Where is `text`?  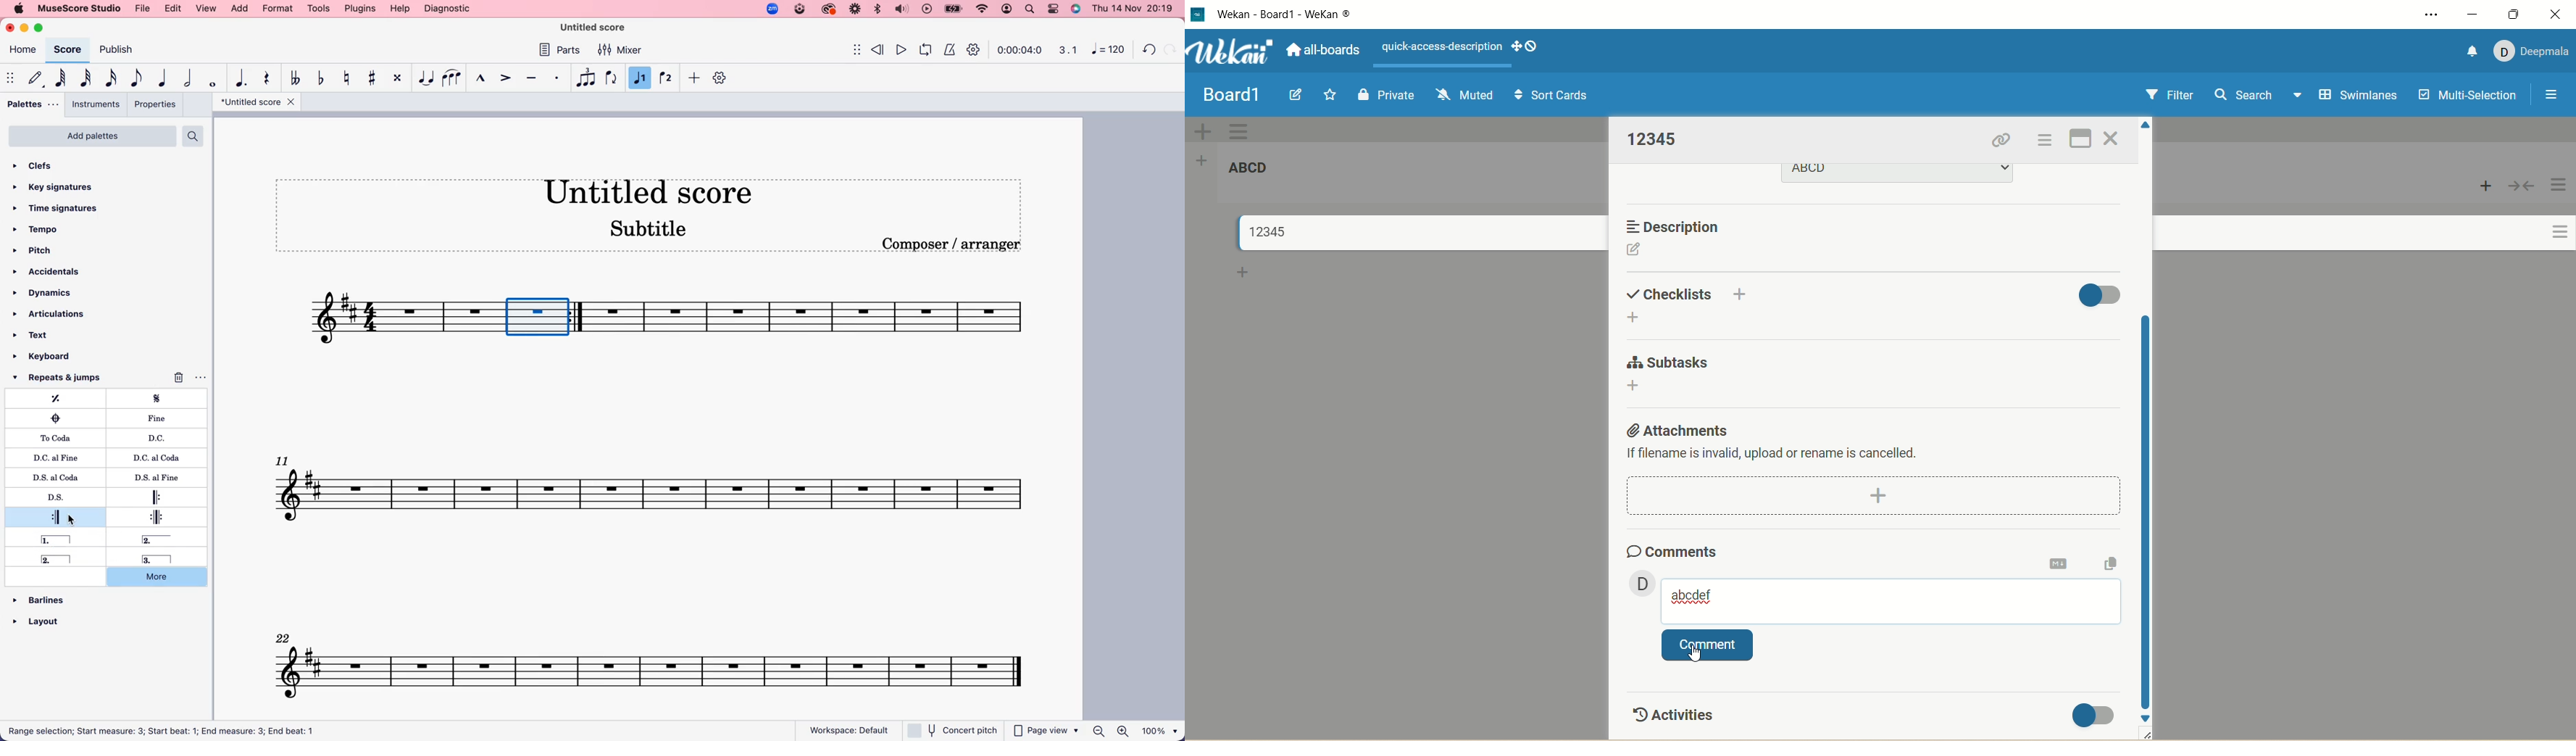 text is located at coordinates (43, 333).